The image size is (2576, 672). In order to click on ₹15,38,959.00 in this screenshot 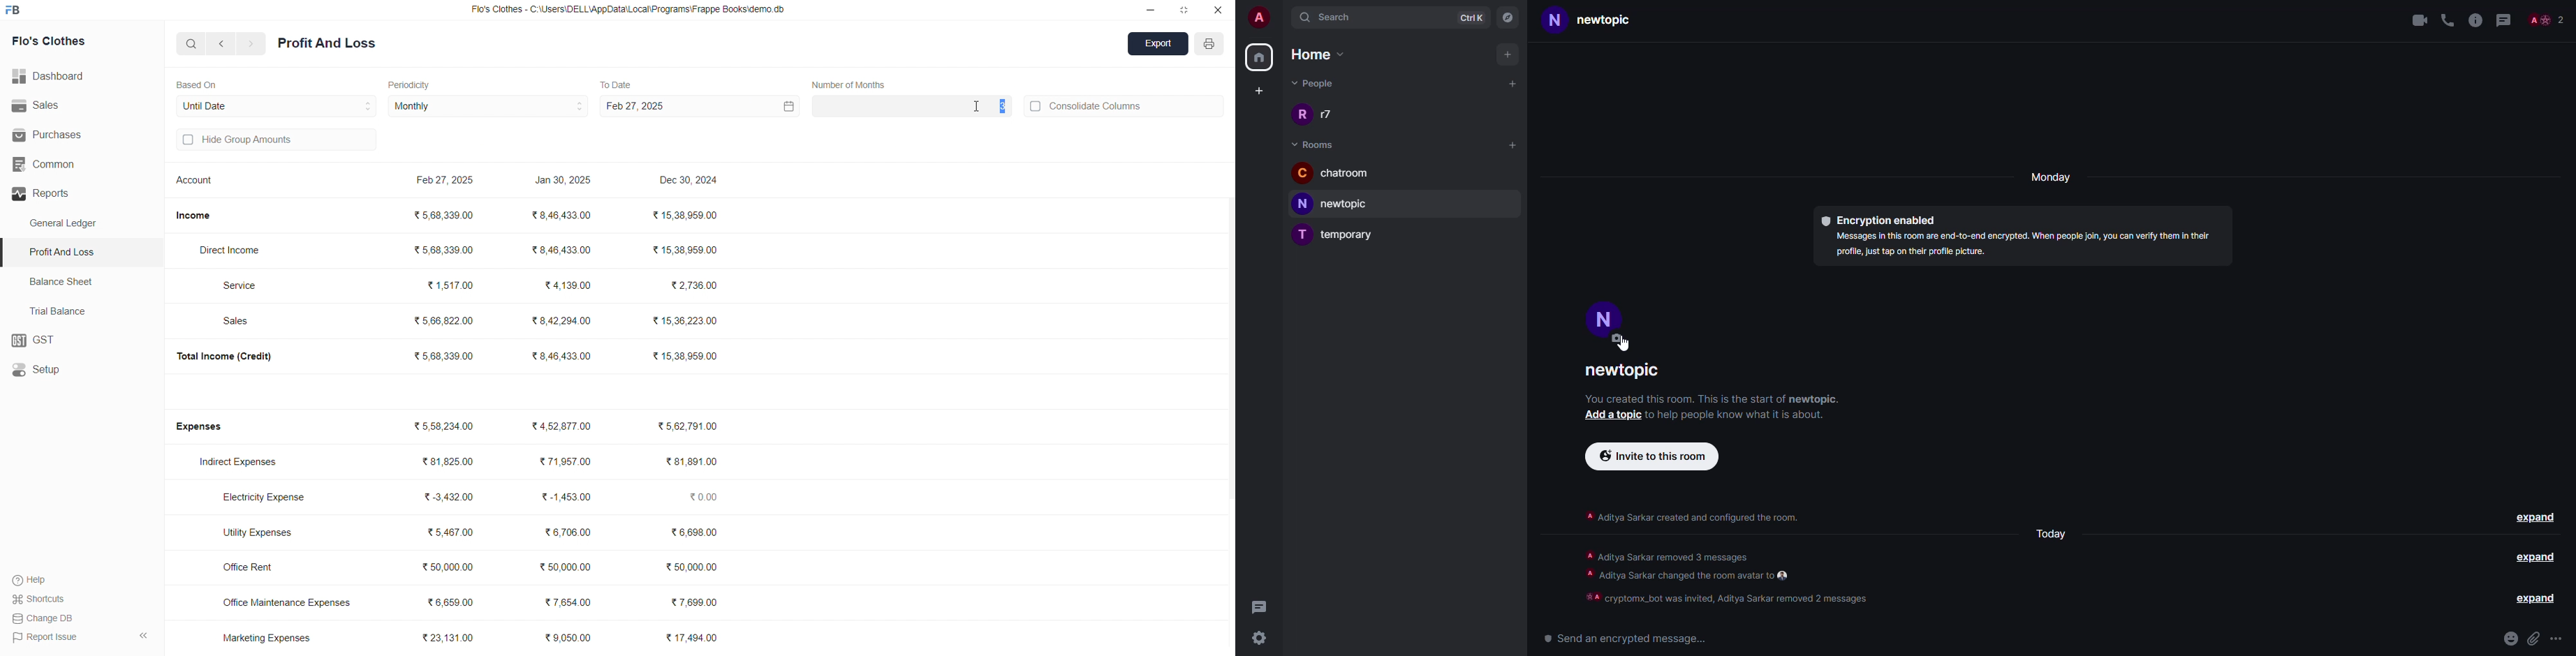, I will do `click(687, 215)`.